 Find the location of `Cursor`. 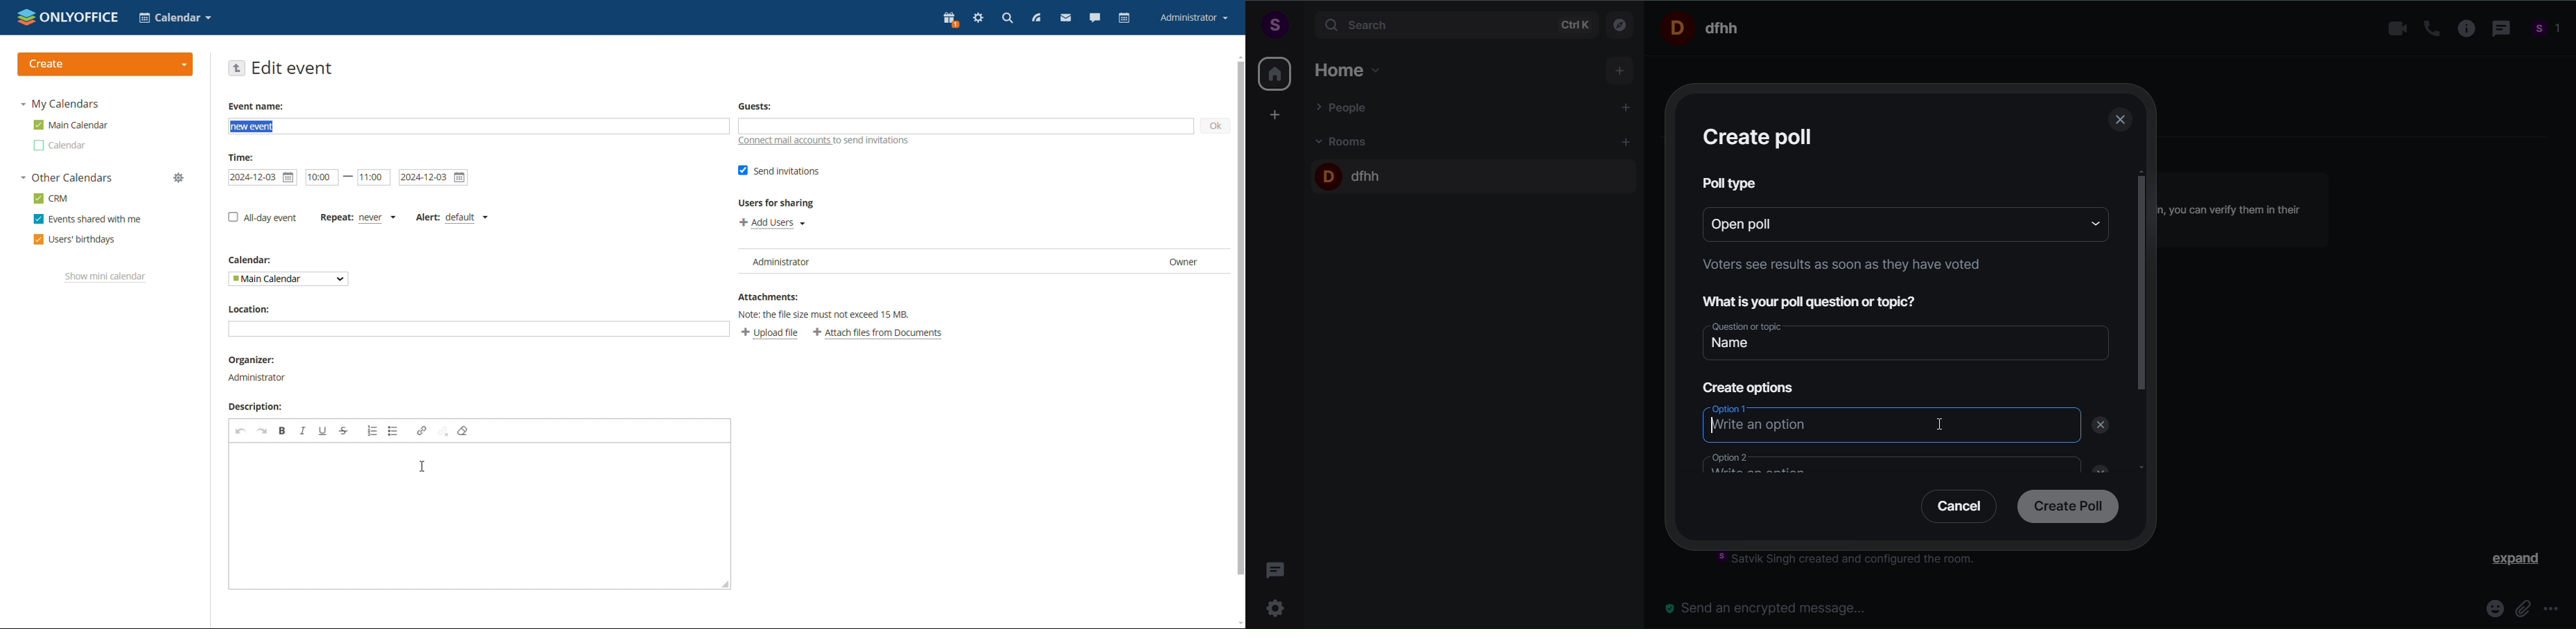

Cursor is located at coordinates (1944, 425).